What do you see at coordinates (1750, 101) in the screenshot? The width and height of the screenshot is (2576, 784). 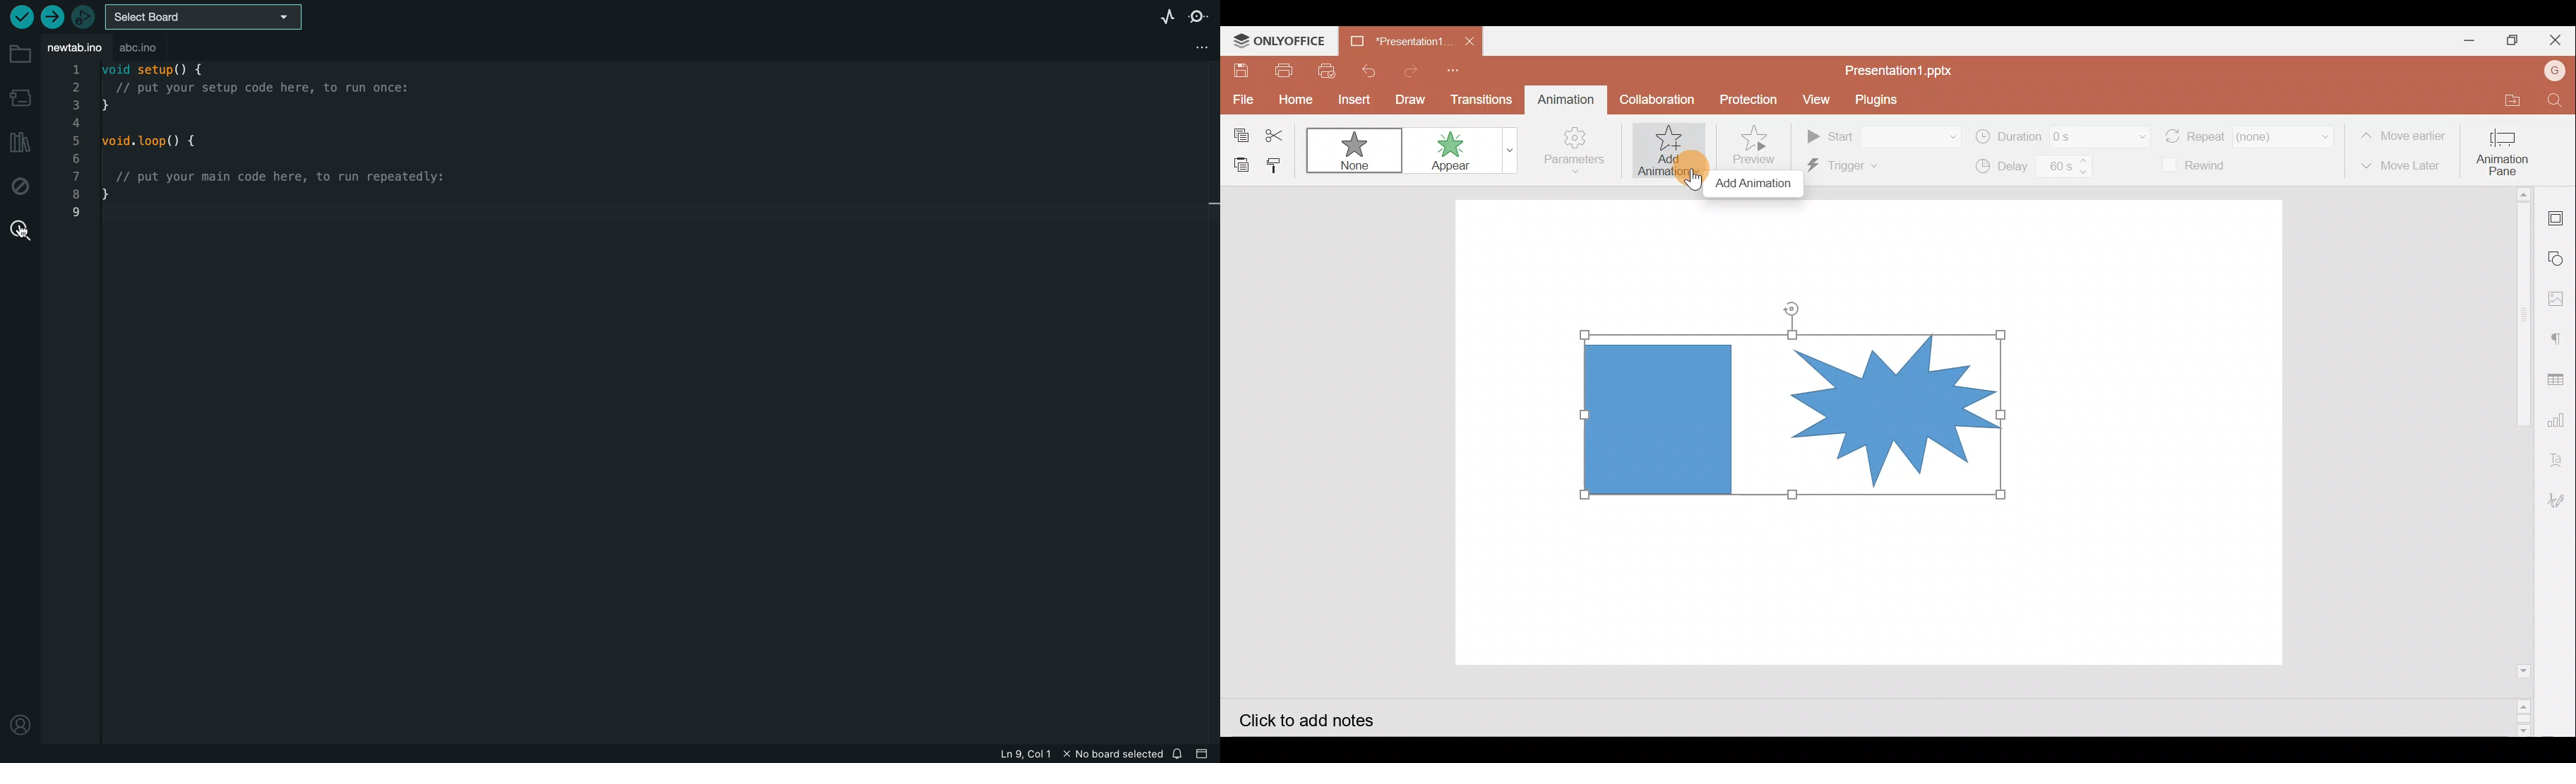 I see `Protection` at bounding box center [1750, 101].